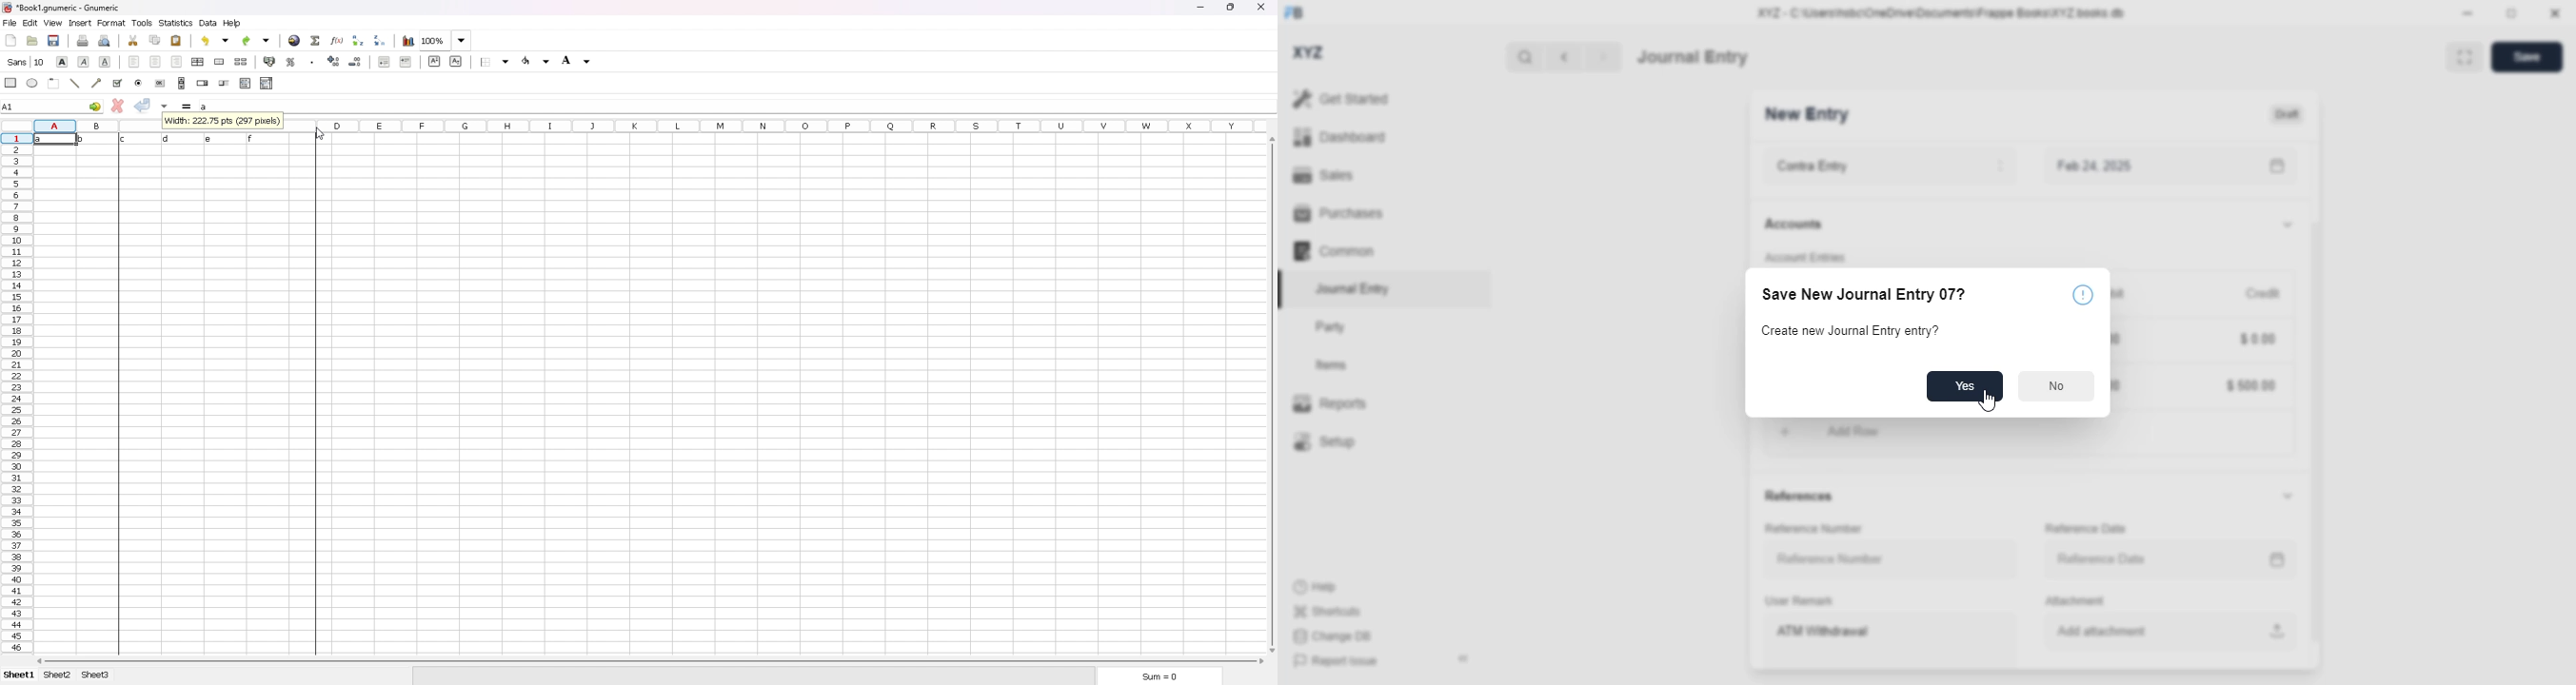 The height and width of the screenshot is (700, 2576). I want to click on percentage, so click(291, 61).